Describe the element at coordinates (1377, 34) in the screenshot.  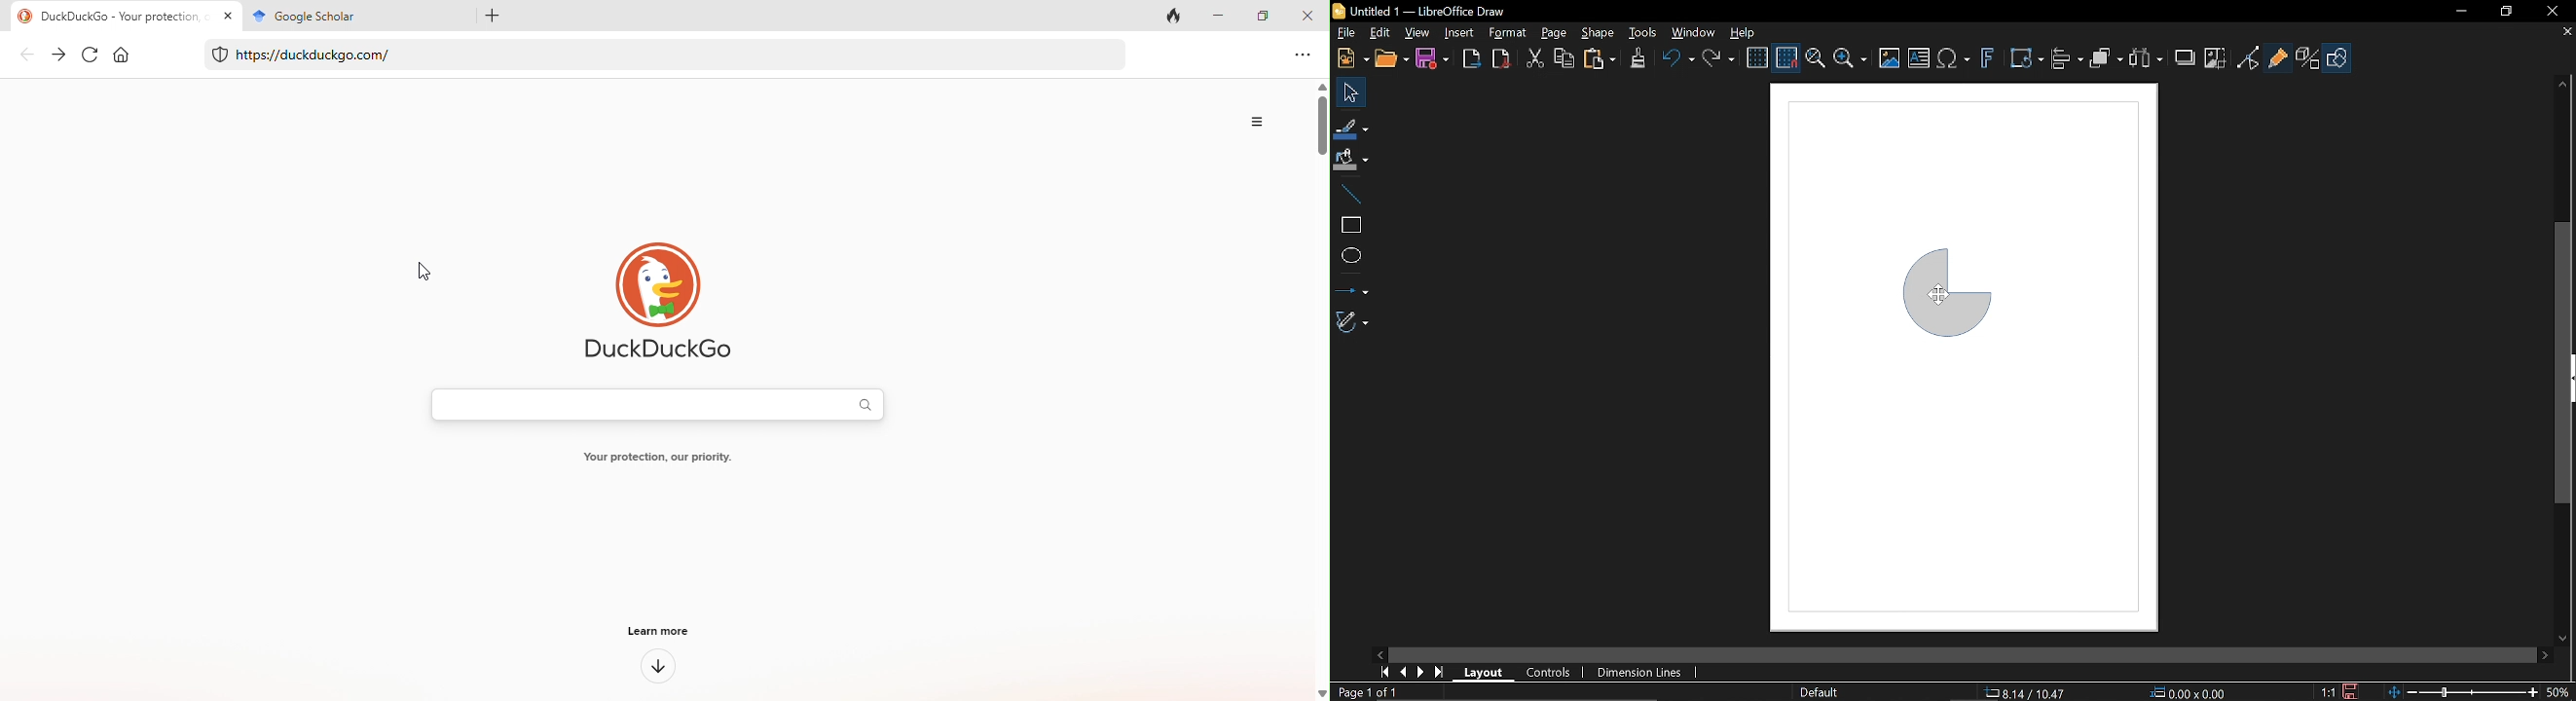
I see `Edit` at that location.